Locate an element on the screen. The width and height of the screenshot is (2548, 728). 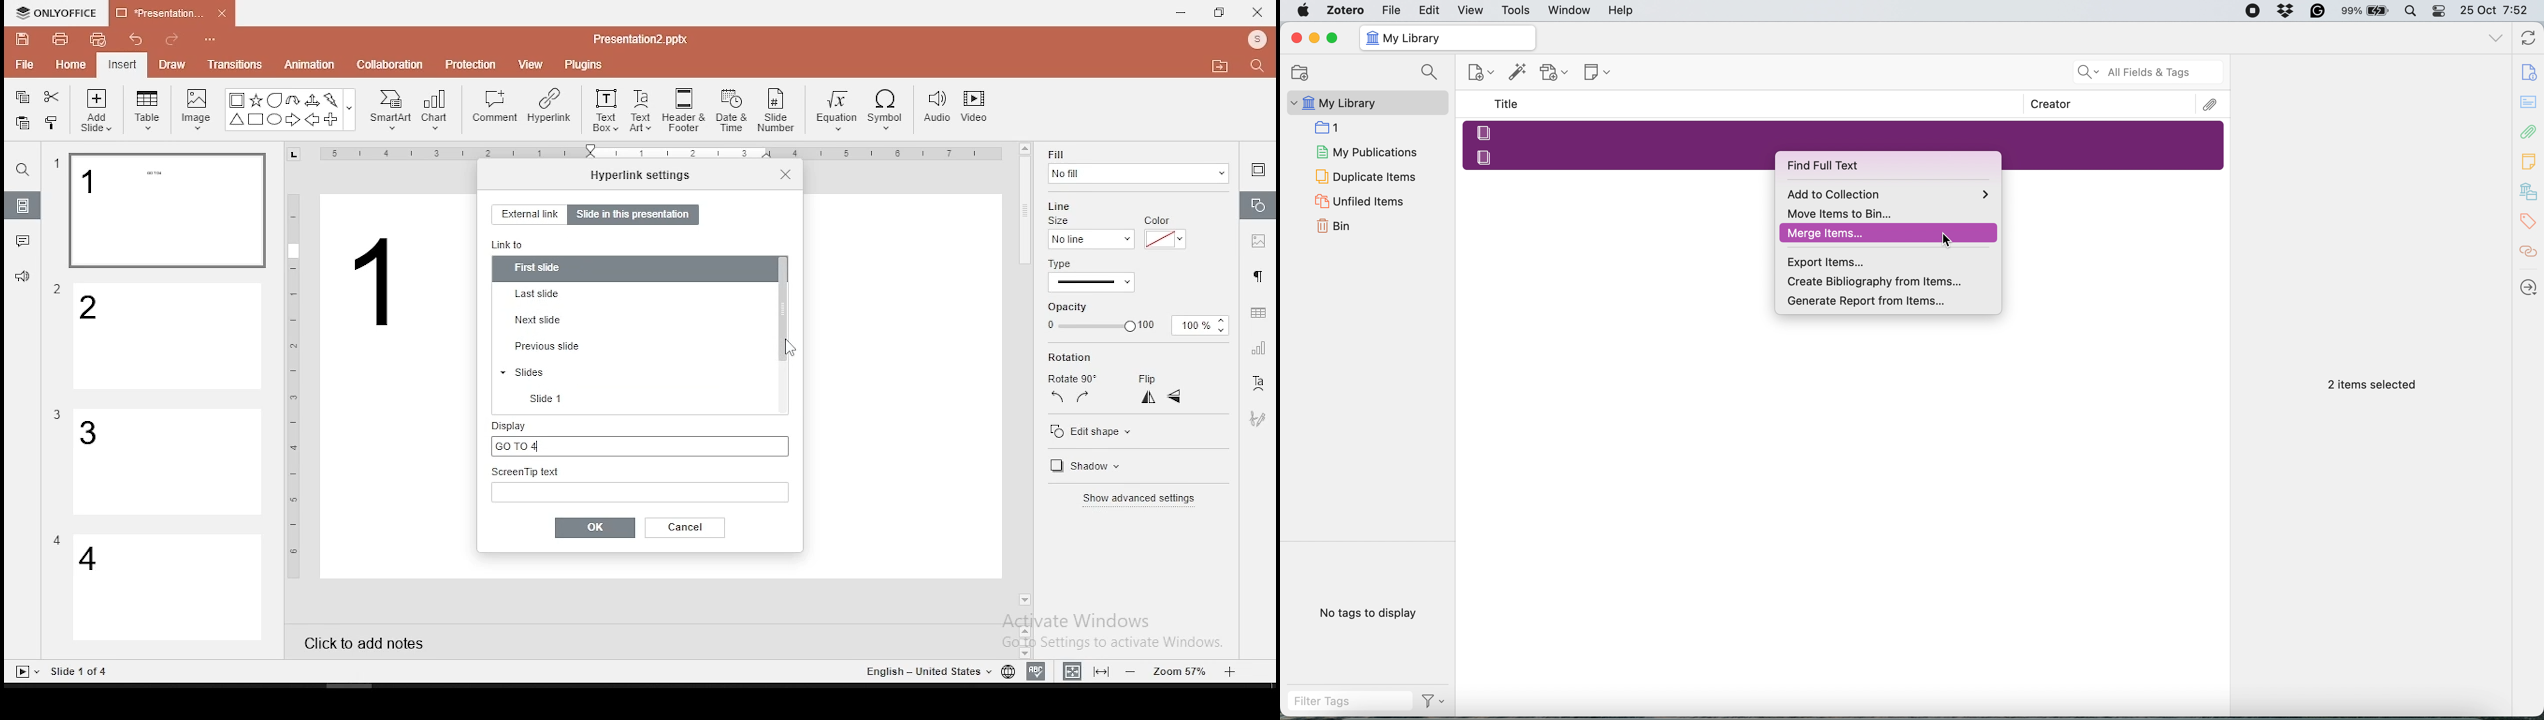
Plus is located at coordinates (332, 120).